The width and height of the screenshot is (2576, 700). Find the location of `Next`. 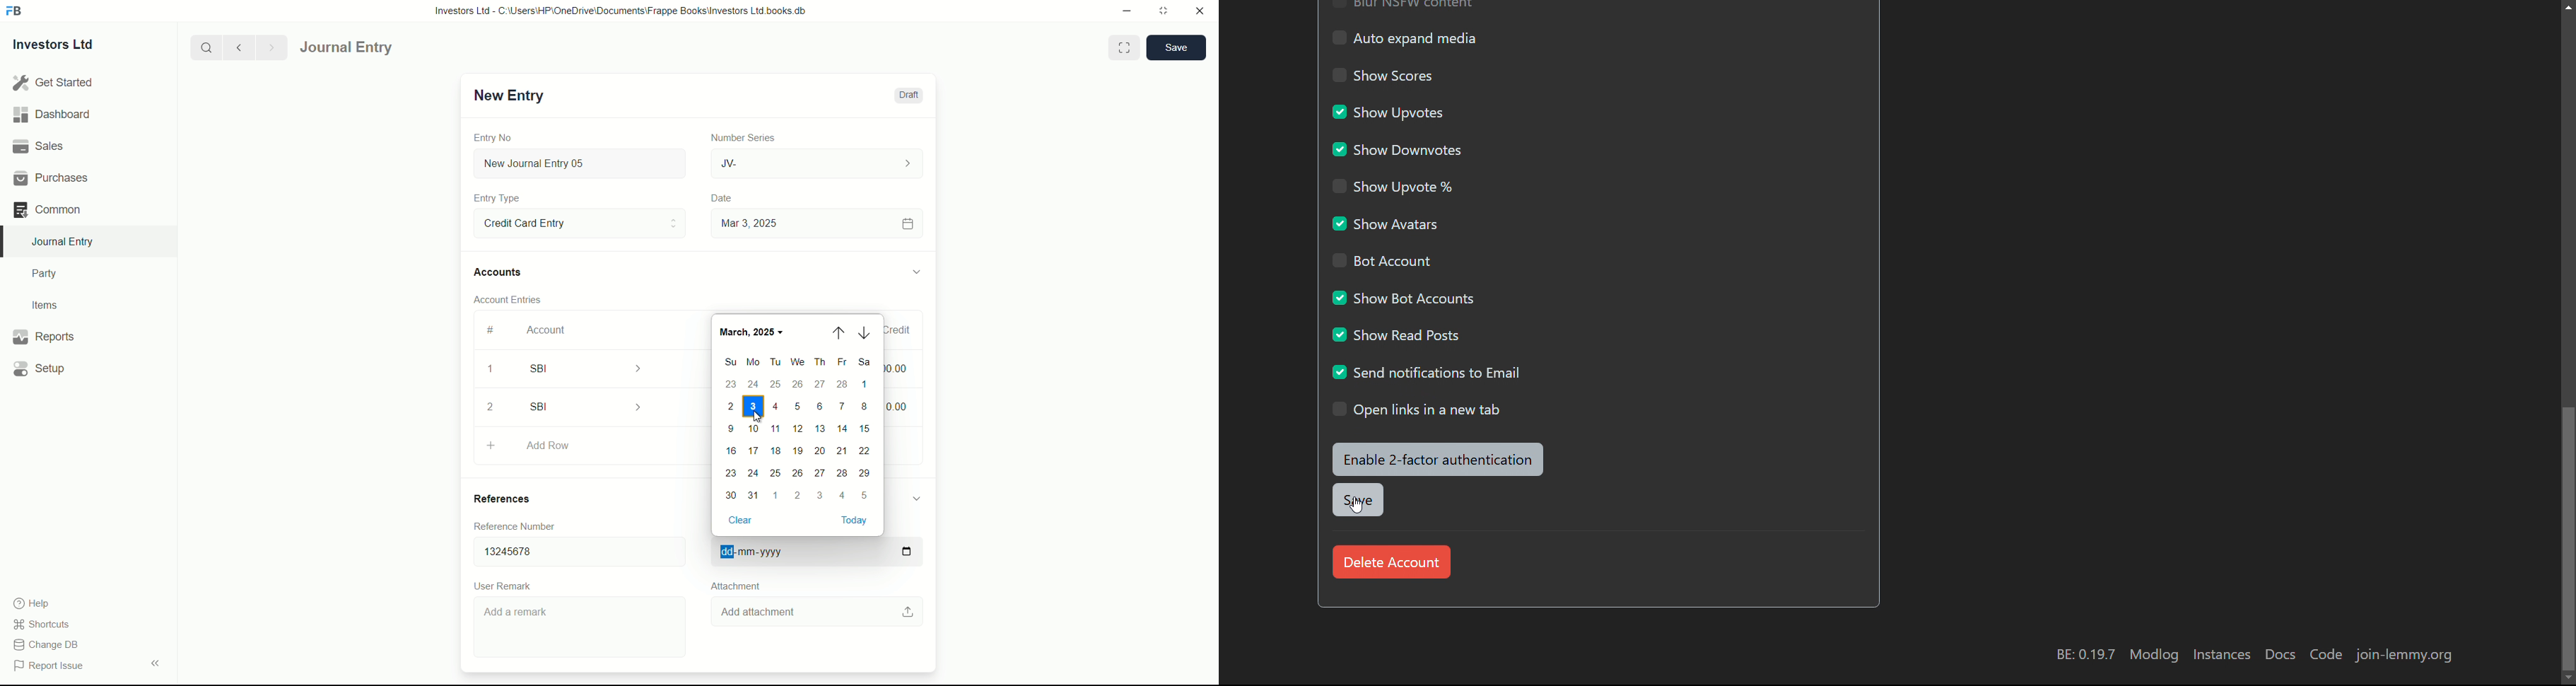

Next is located at coordinates (269, 47).